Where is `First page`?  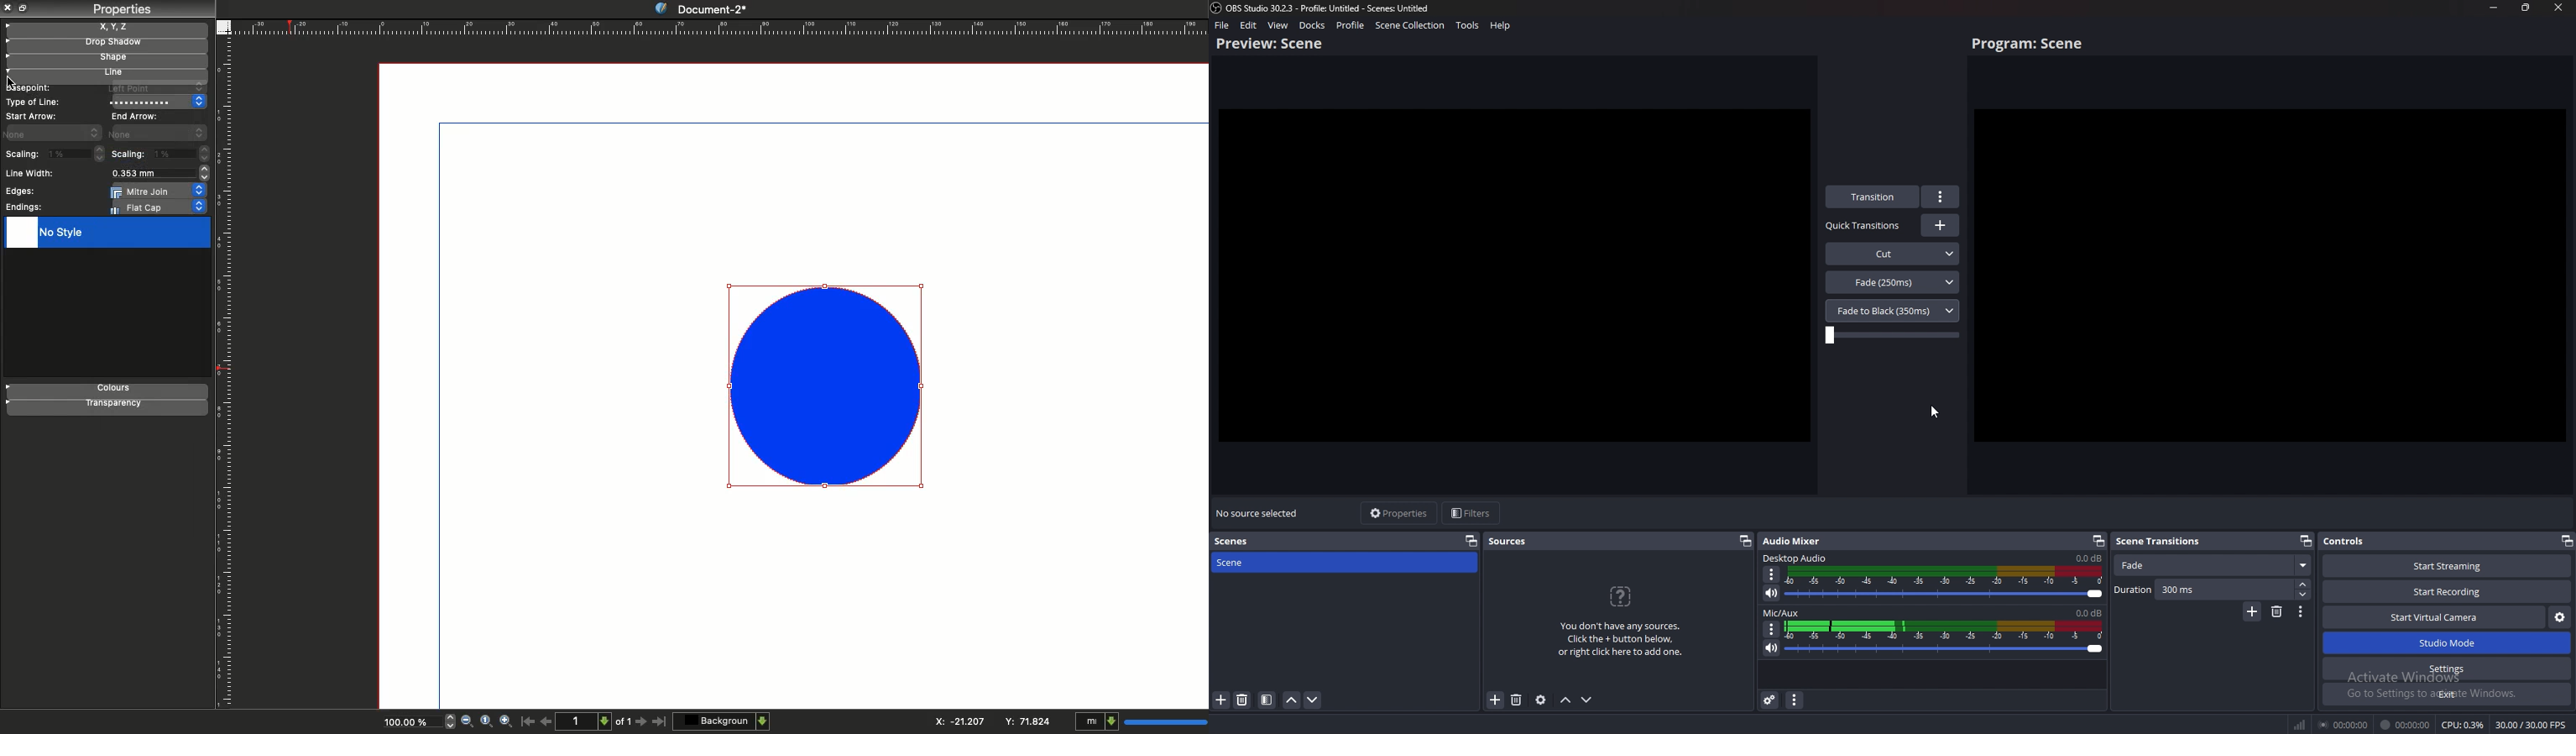 First page is located at coordinates (528, 721).